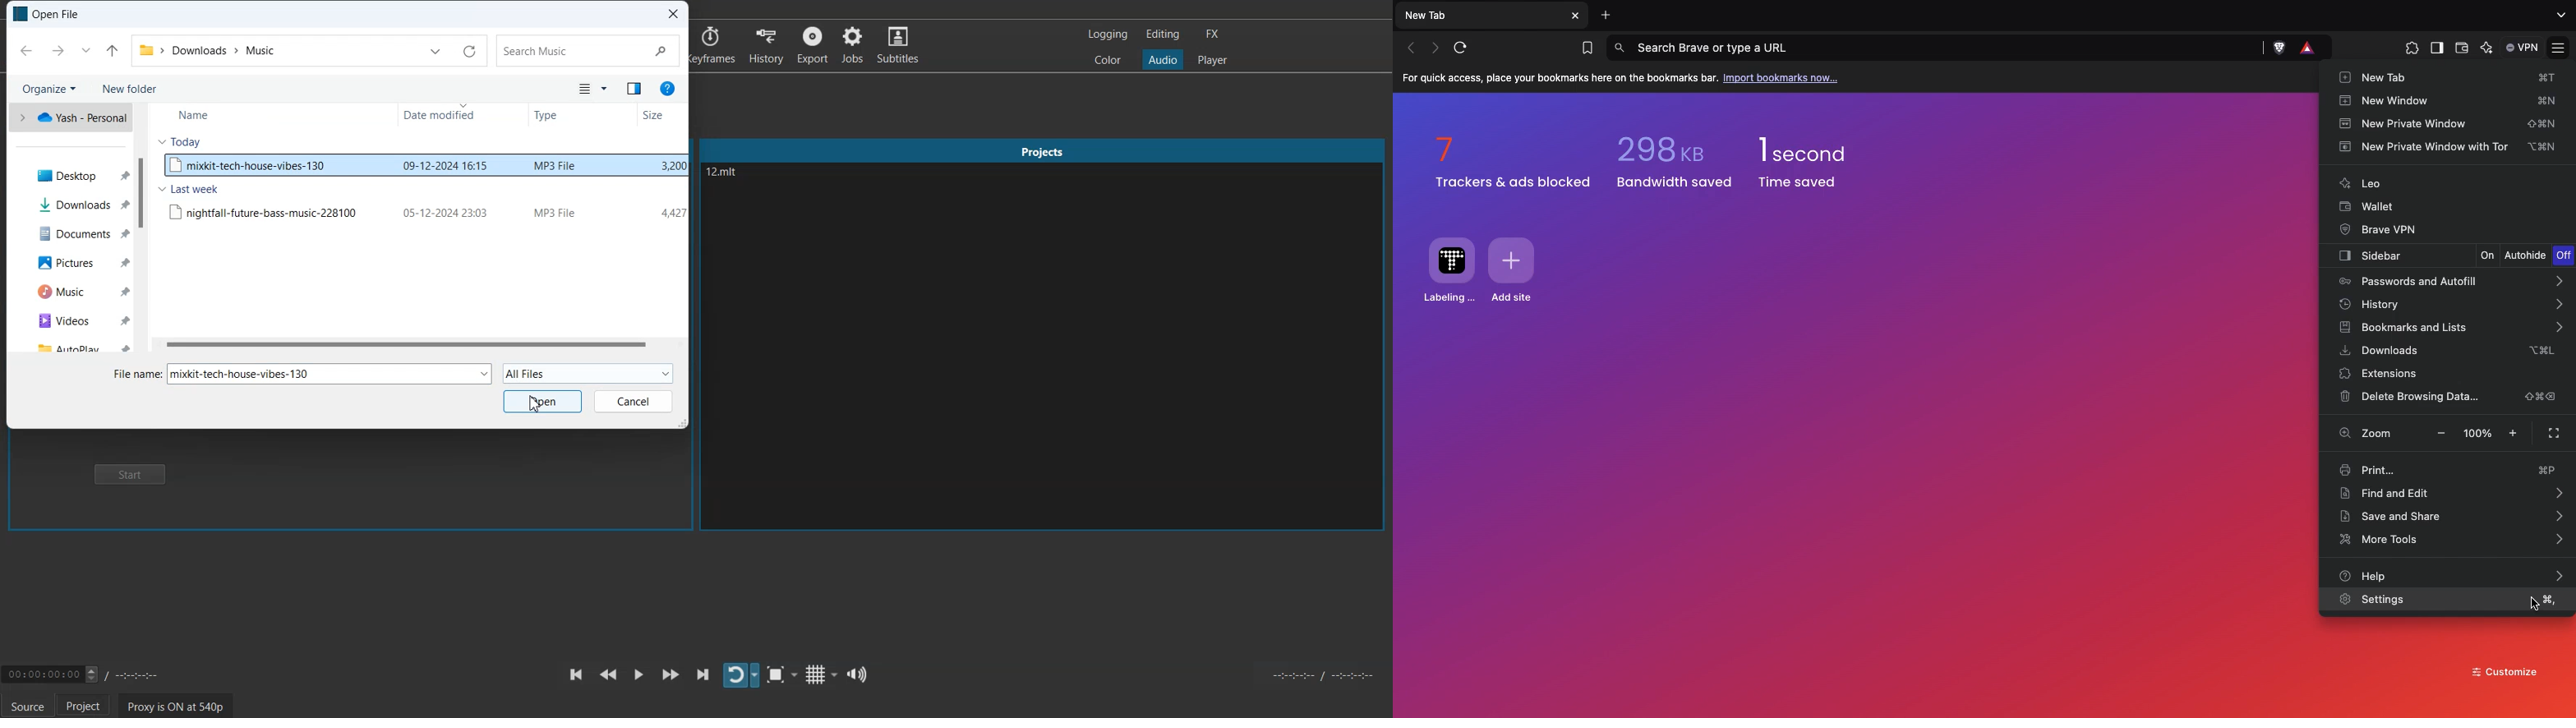 The width and height of the screenshot is (2576, 728). Describe the element at coordinates (858, 674) in the screenshot. I see `Show the volume control` at that location.